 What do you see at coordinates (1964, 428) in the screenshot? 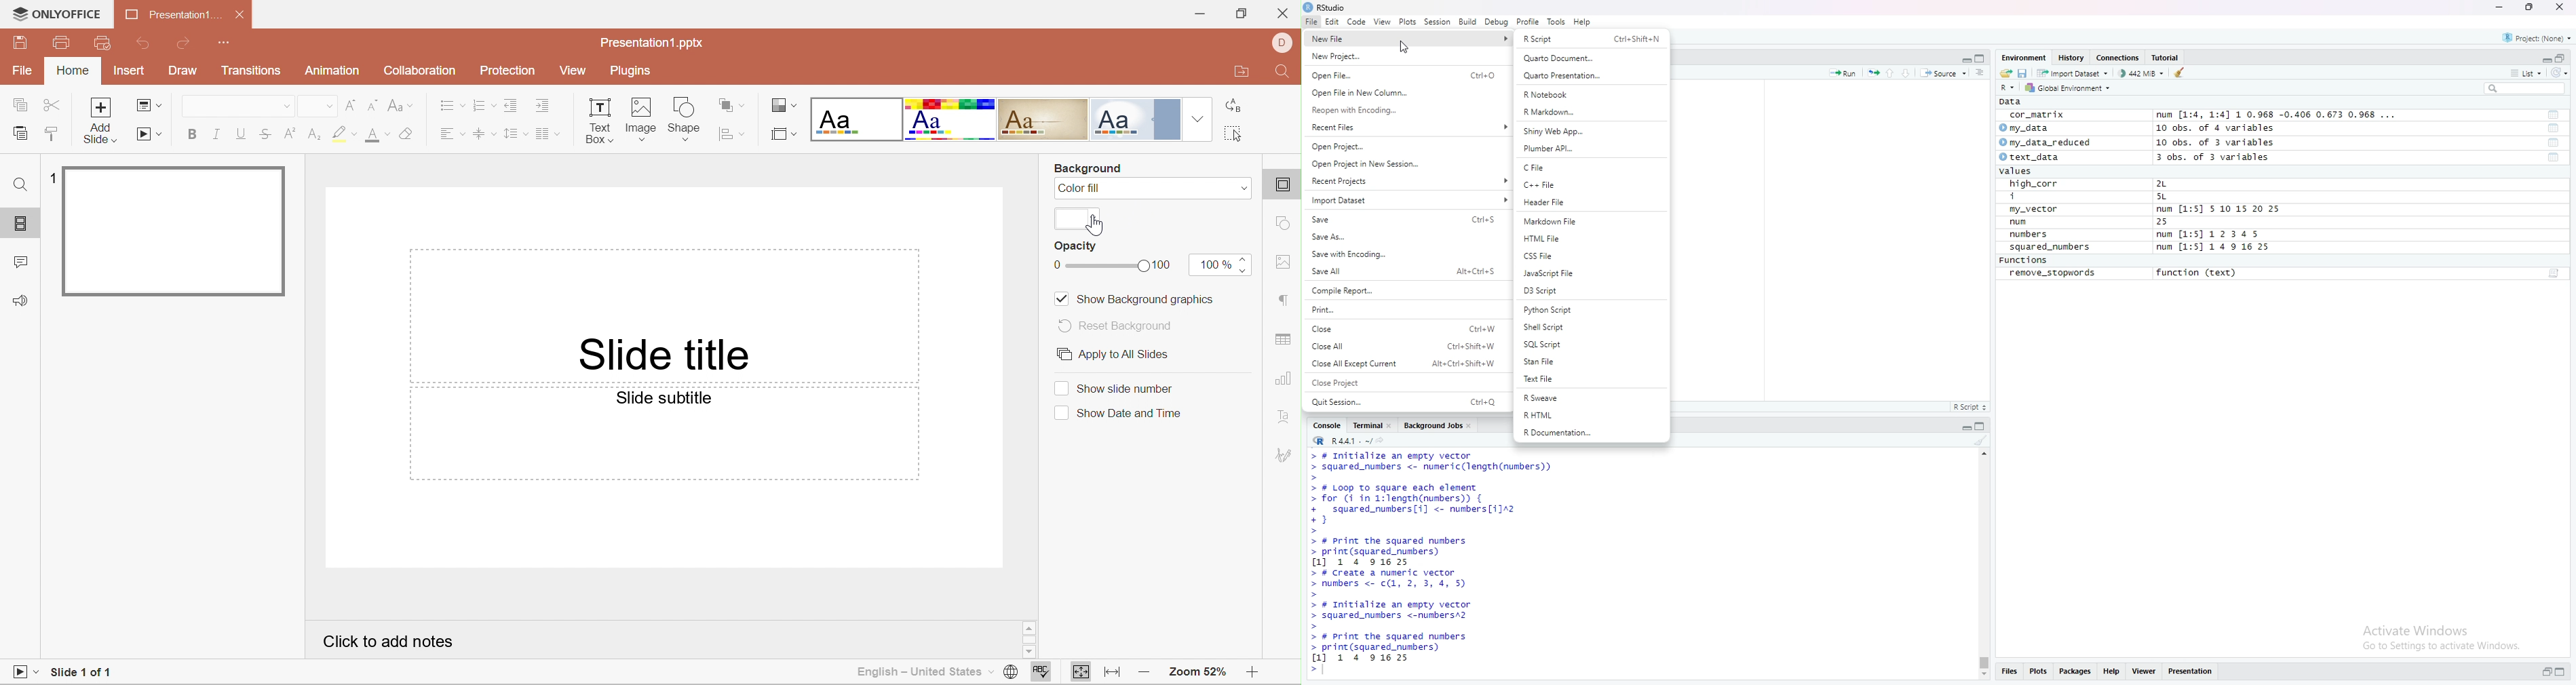
I see `minimize` at bounding box center [1964, 428].